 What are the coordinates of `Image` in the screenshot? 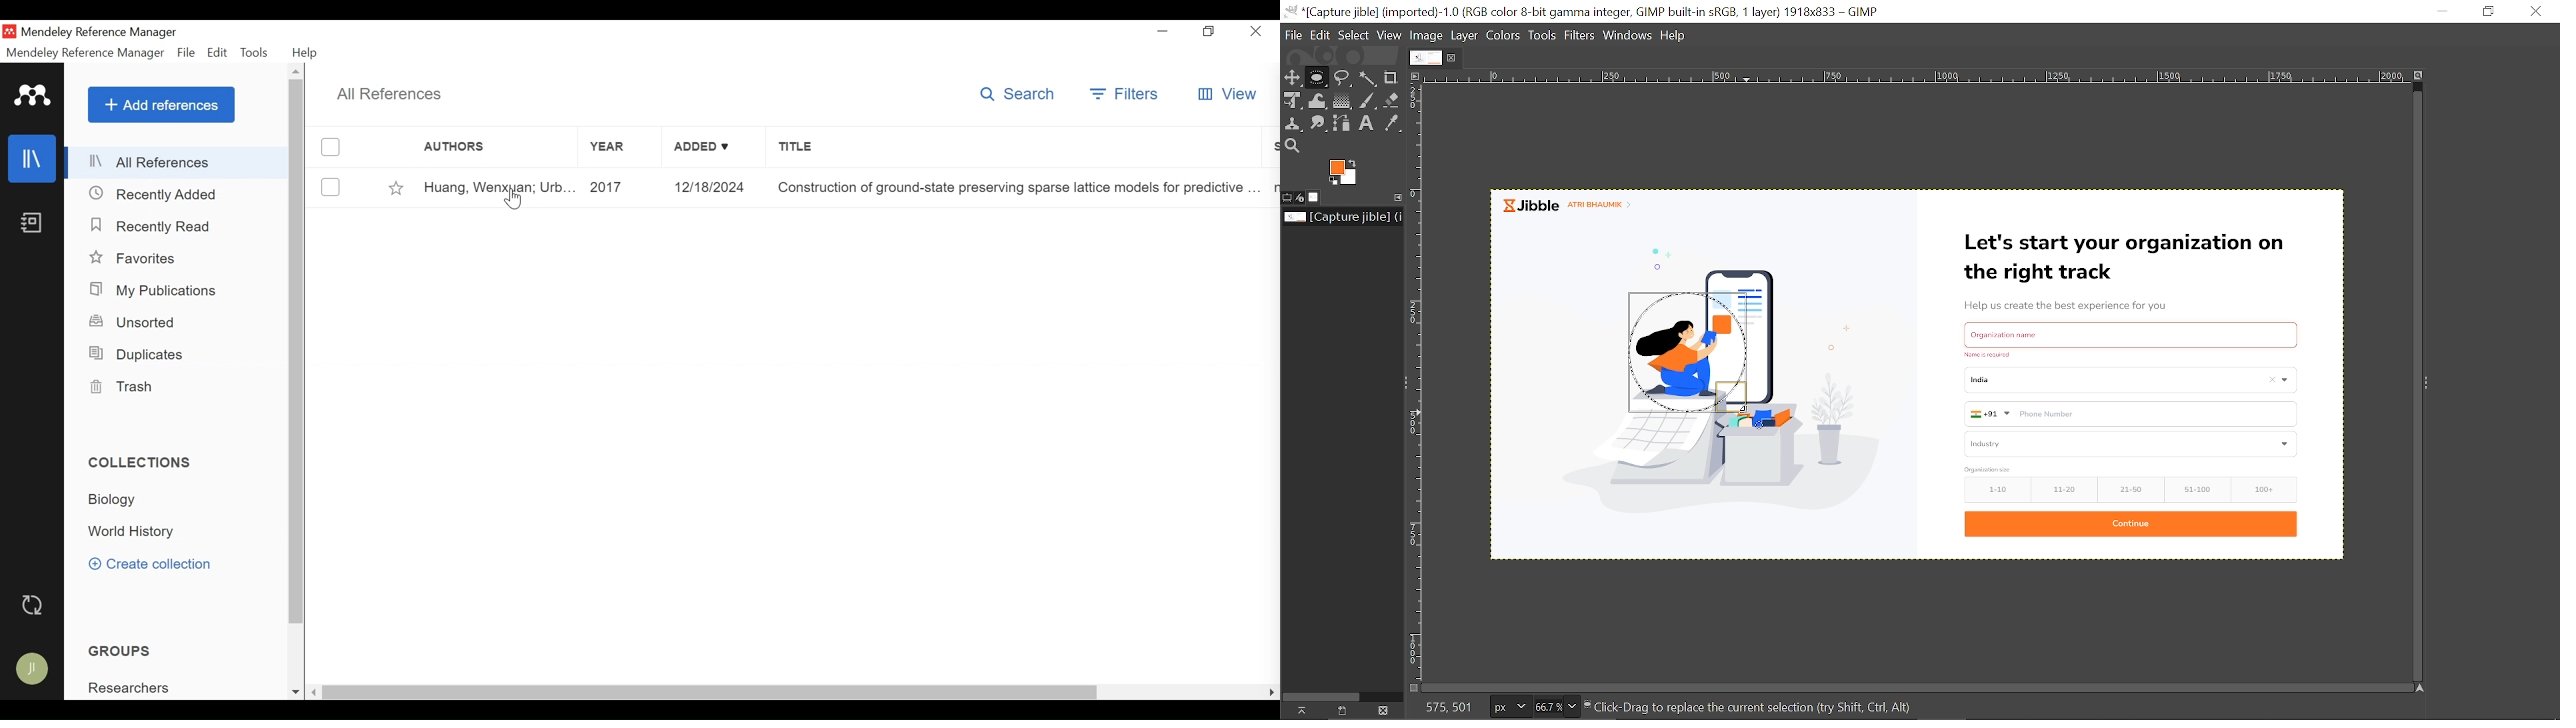 It's located at (1429, 34).